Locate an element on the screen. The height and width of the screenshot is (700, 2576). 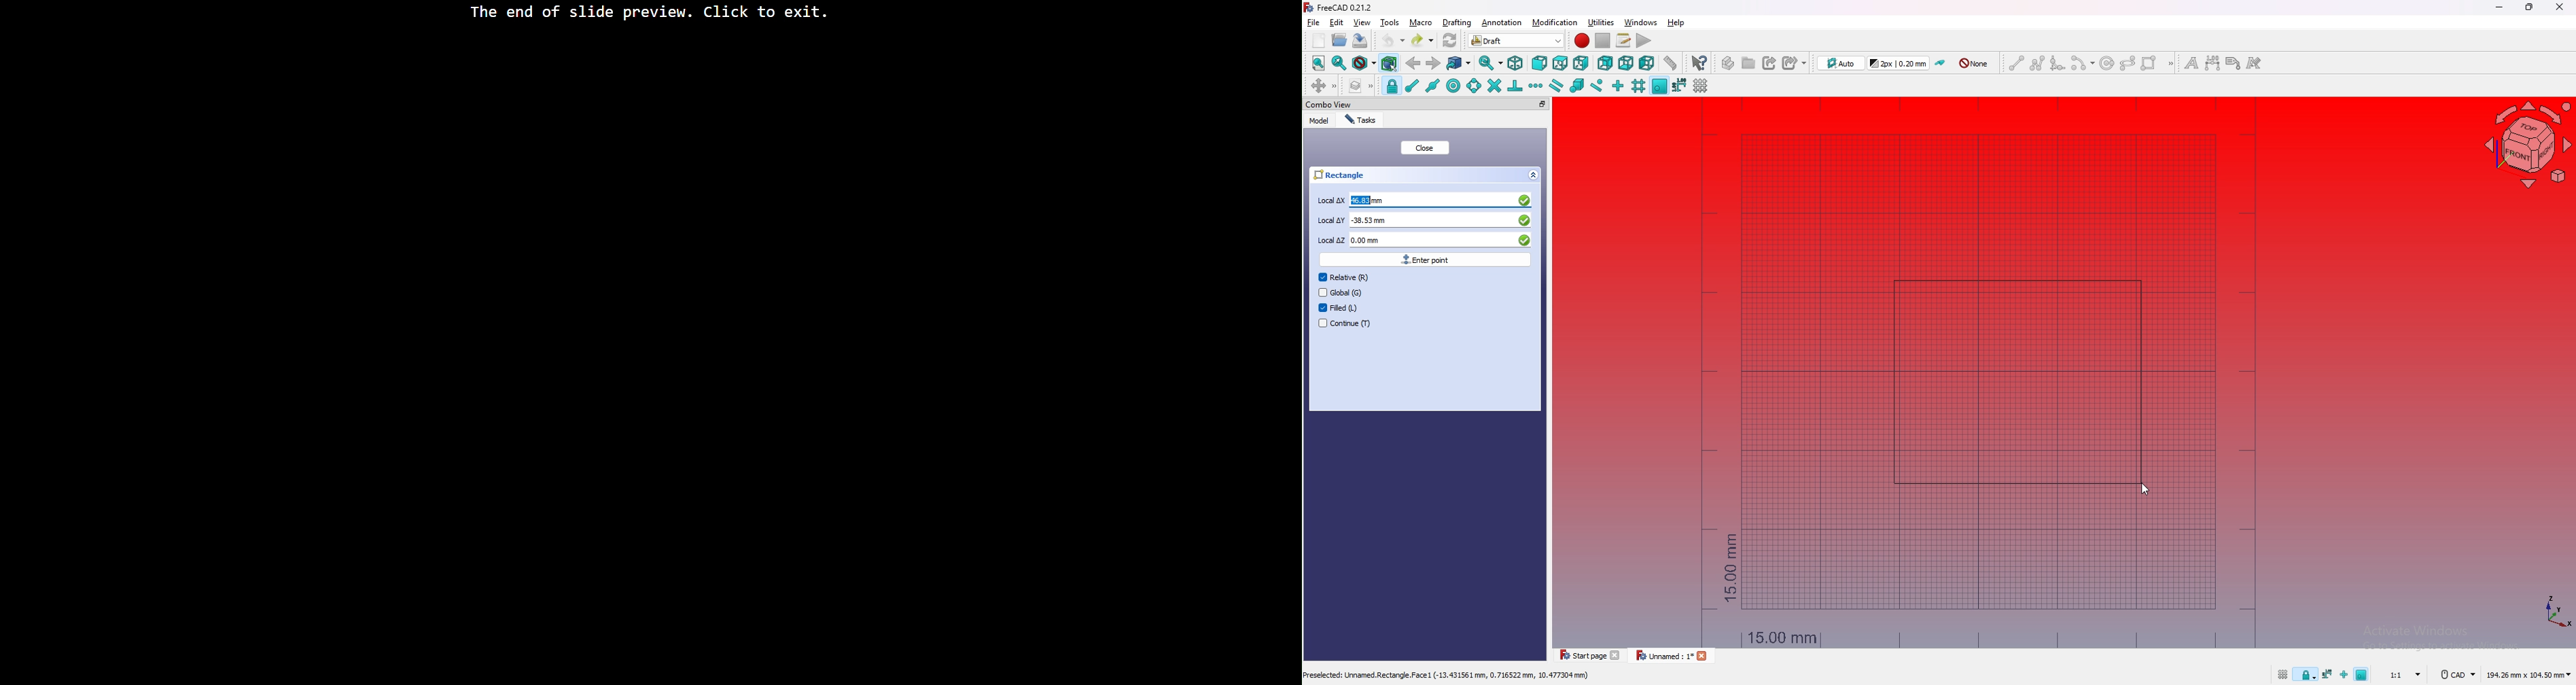
forward is located at coordinates (1433, 63).